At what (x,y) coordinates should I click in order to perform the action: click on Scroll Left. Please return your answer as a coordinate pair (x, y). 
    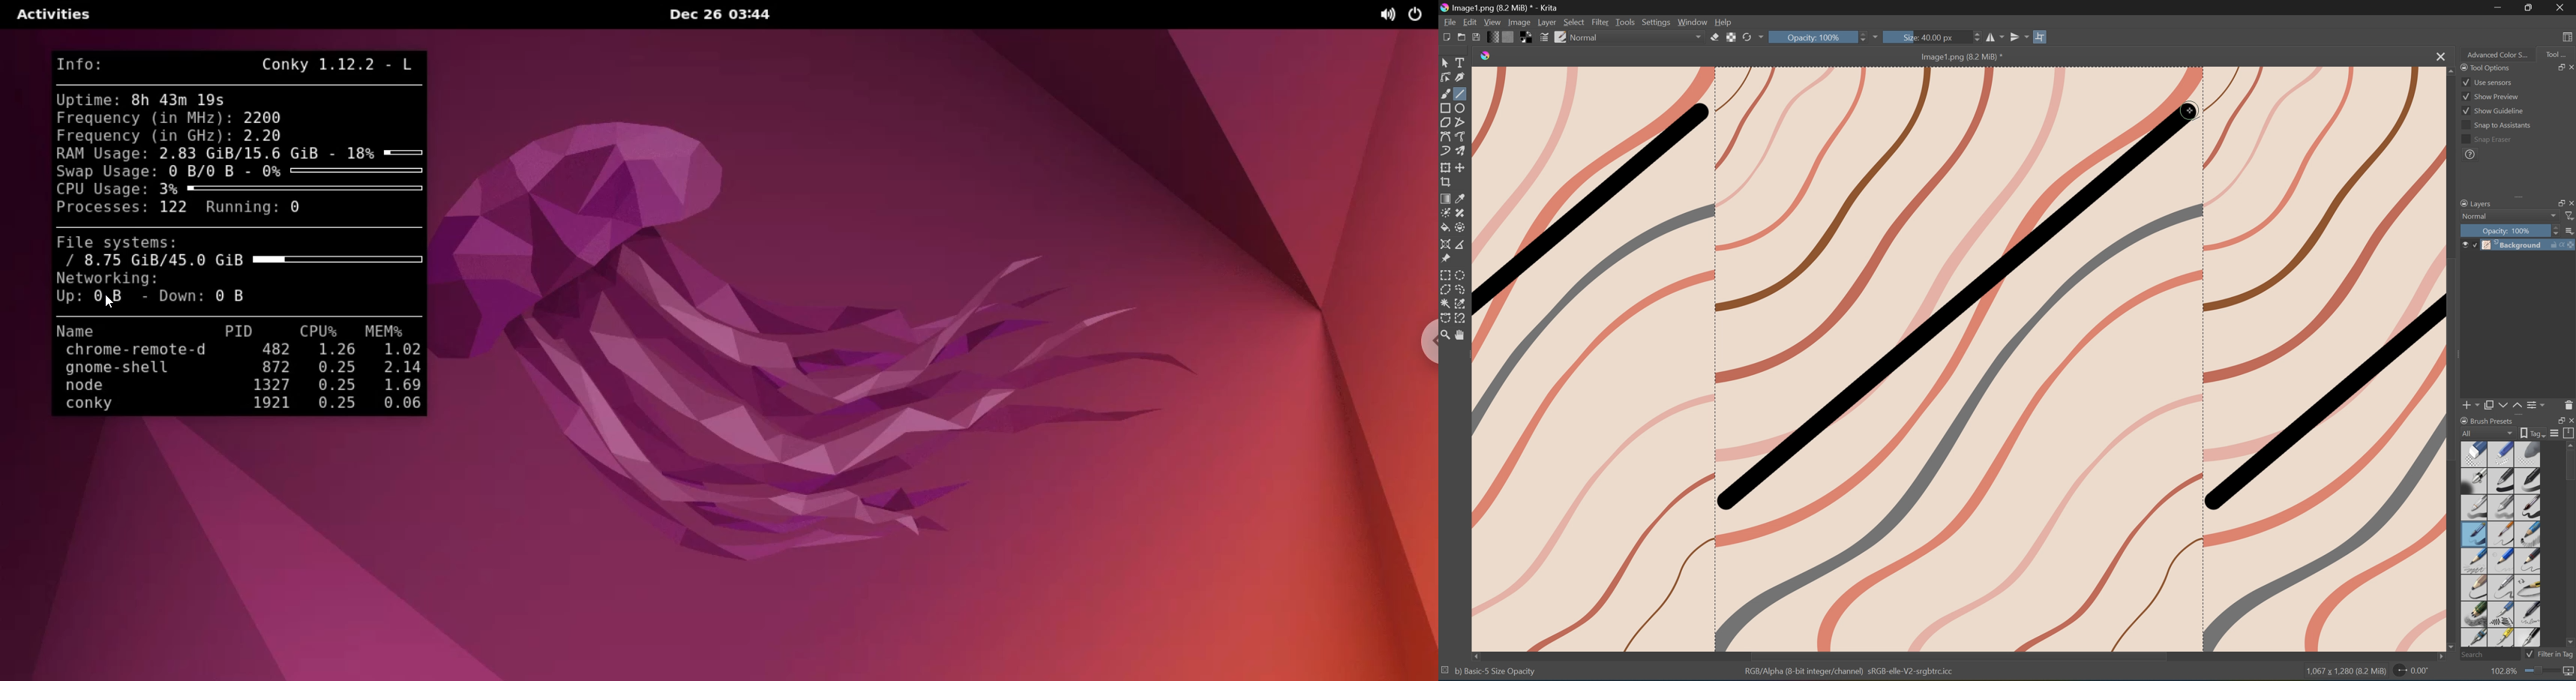
    Looking at the image, I should click on (1477, 655).